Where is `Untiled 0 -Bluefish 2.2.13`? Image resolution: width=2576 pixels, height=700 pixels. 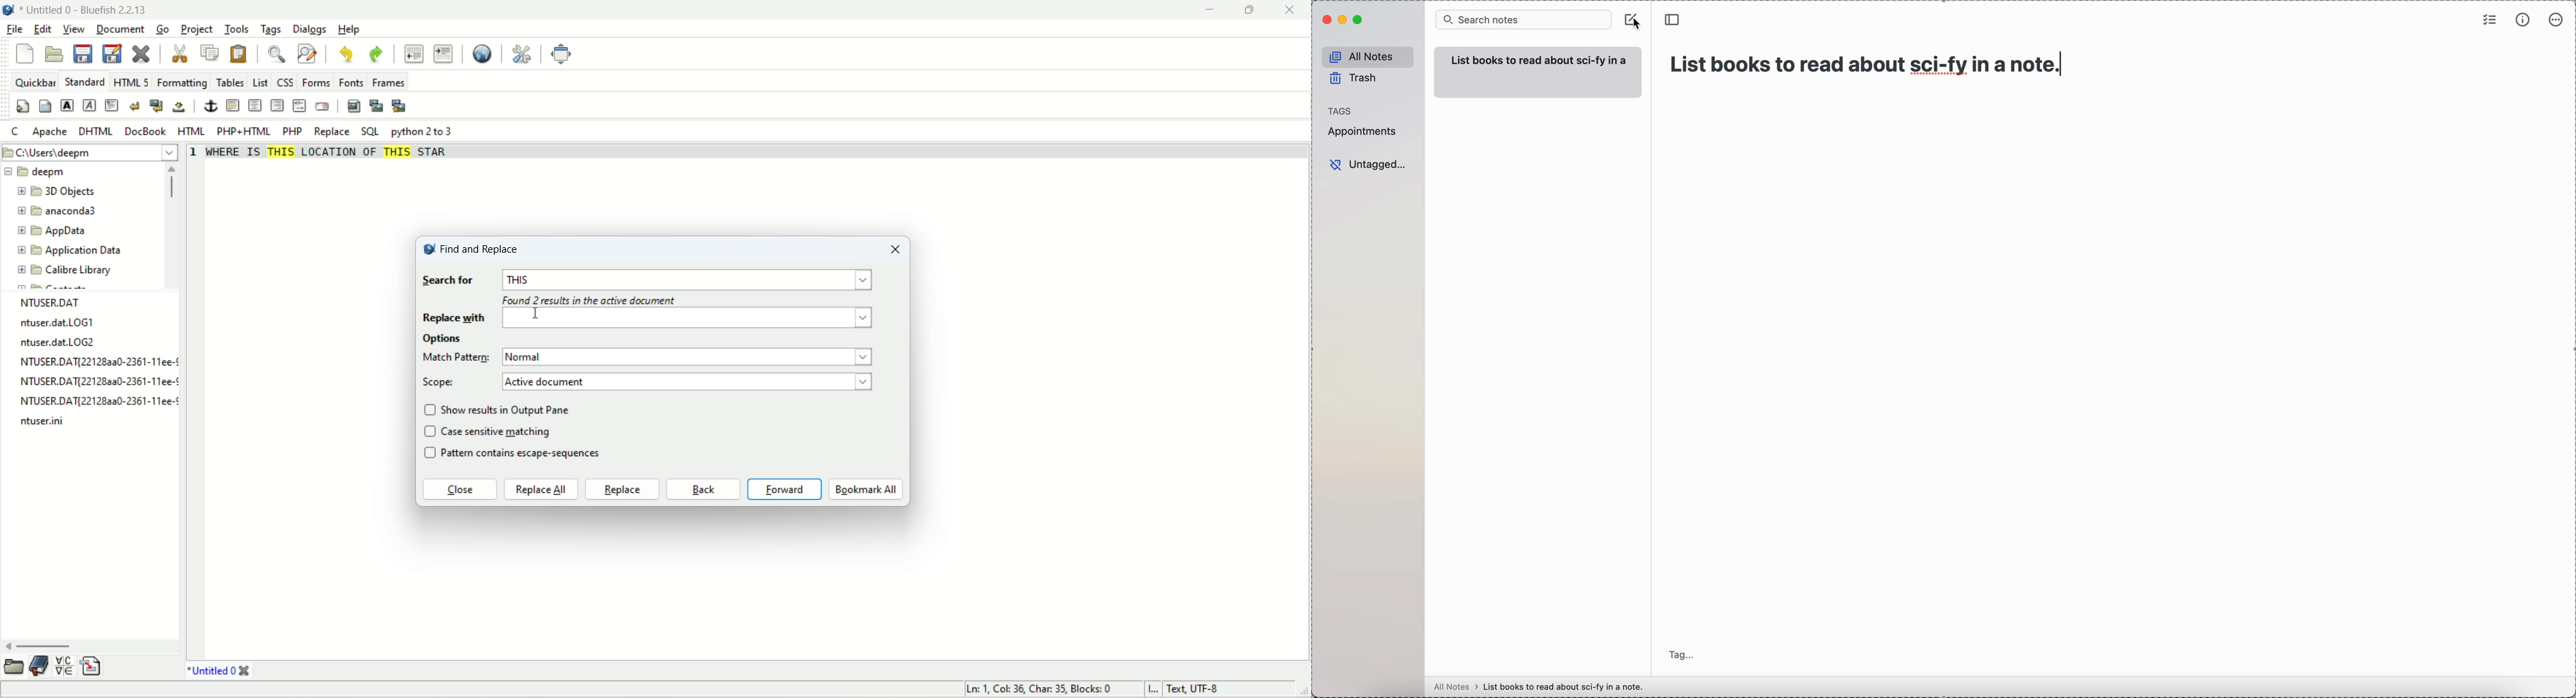
Untiled 0 -Bluefish 2.2.13 is located at coordinates (85, 9).